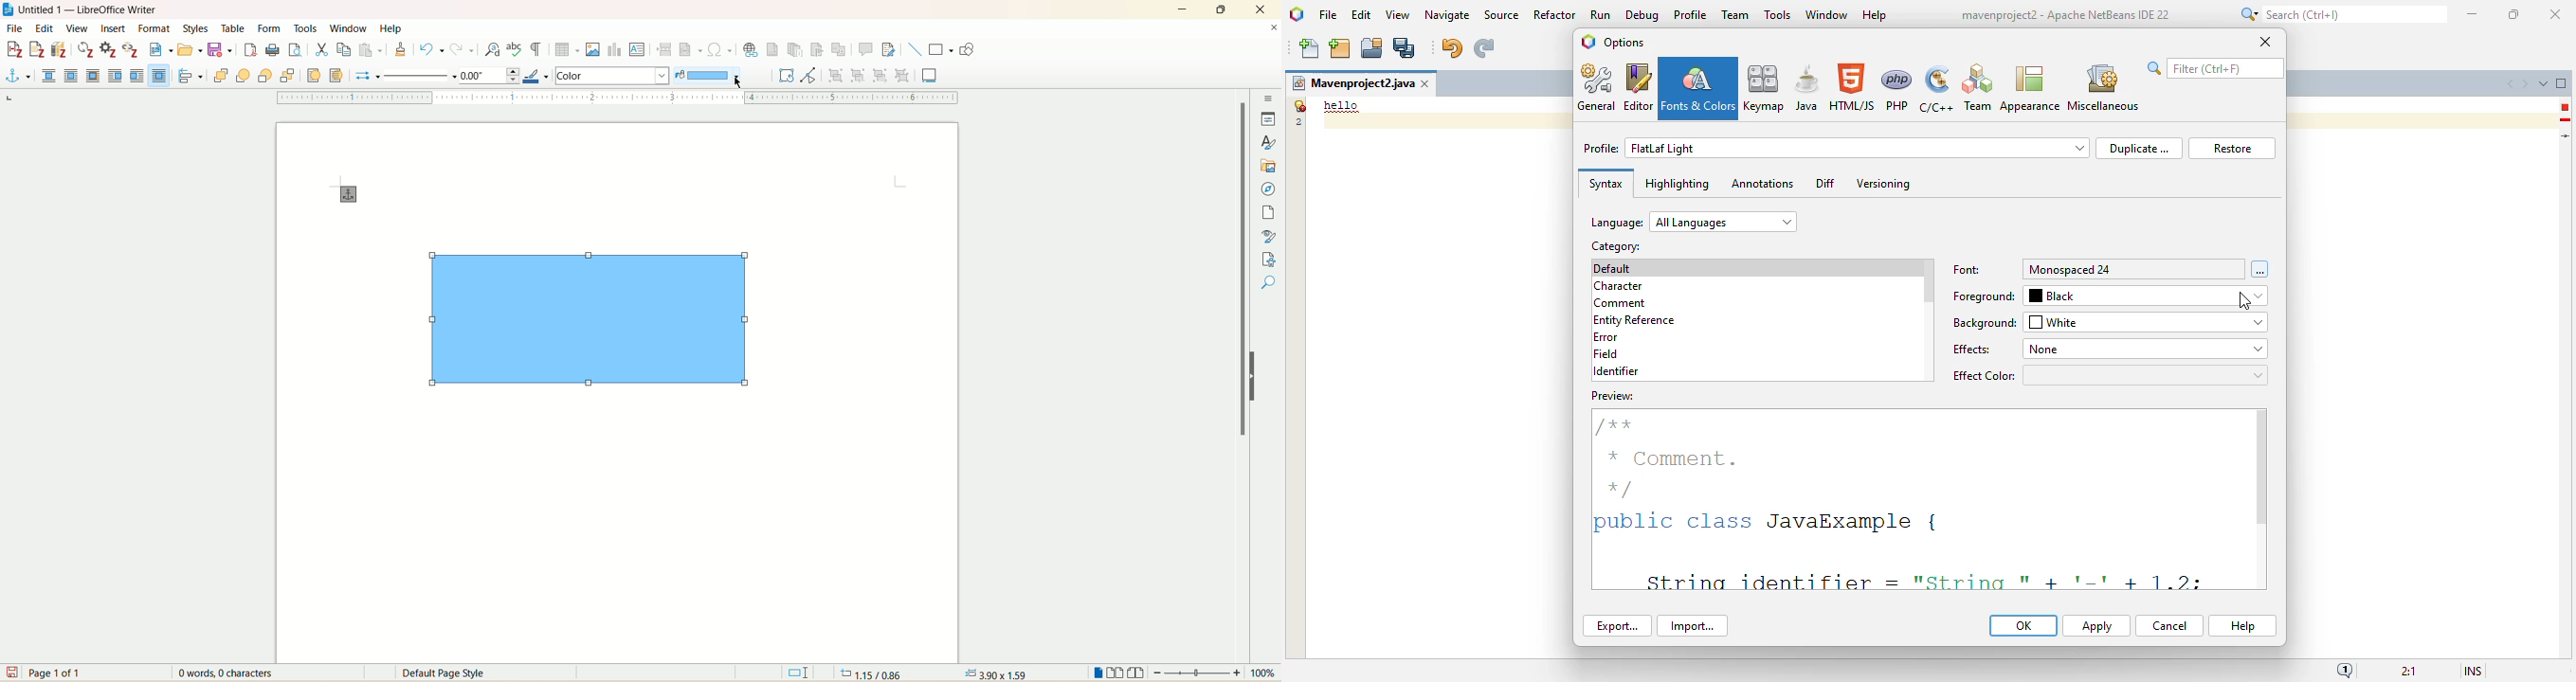 The height and width of the screenshot is (700, 2576). I want to click on vertical scroll bar, so click(1929, 282).